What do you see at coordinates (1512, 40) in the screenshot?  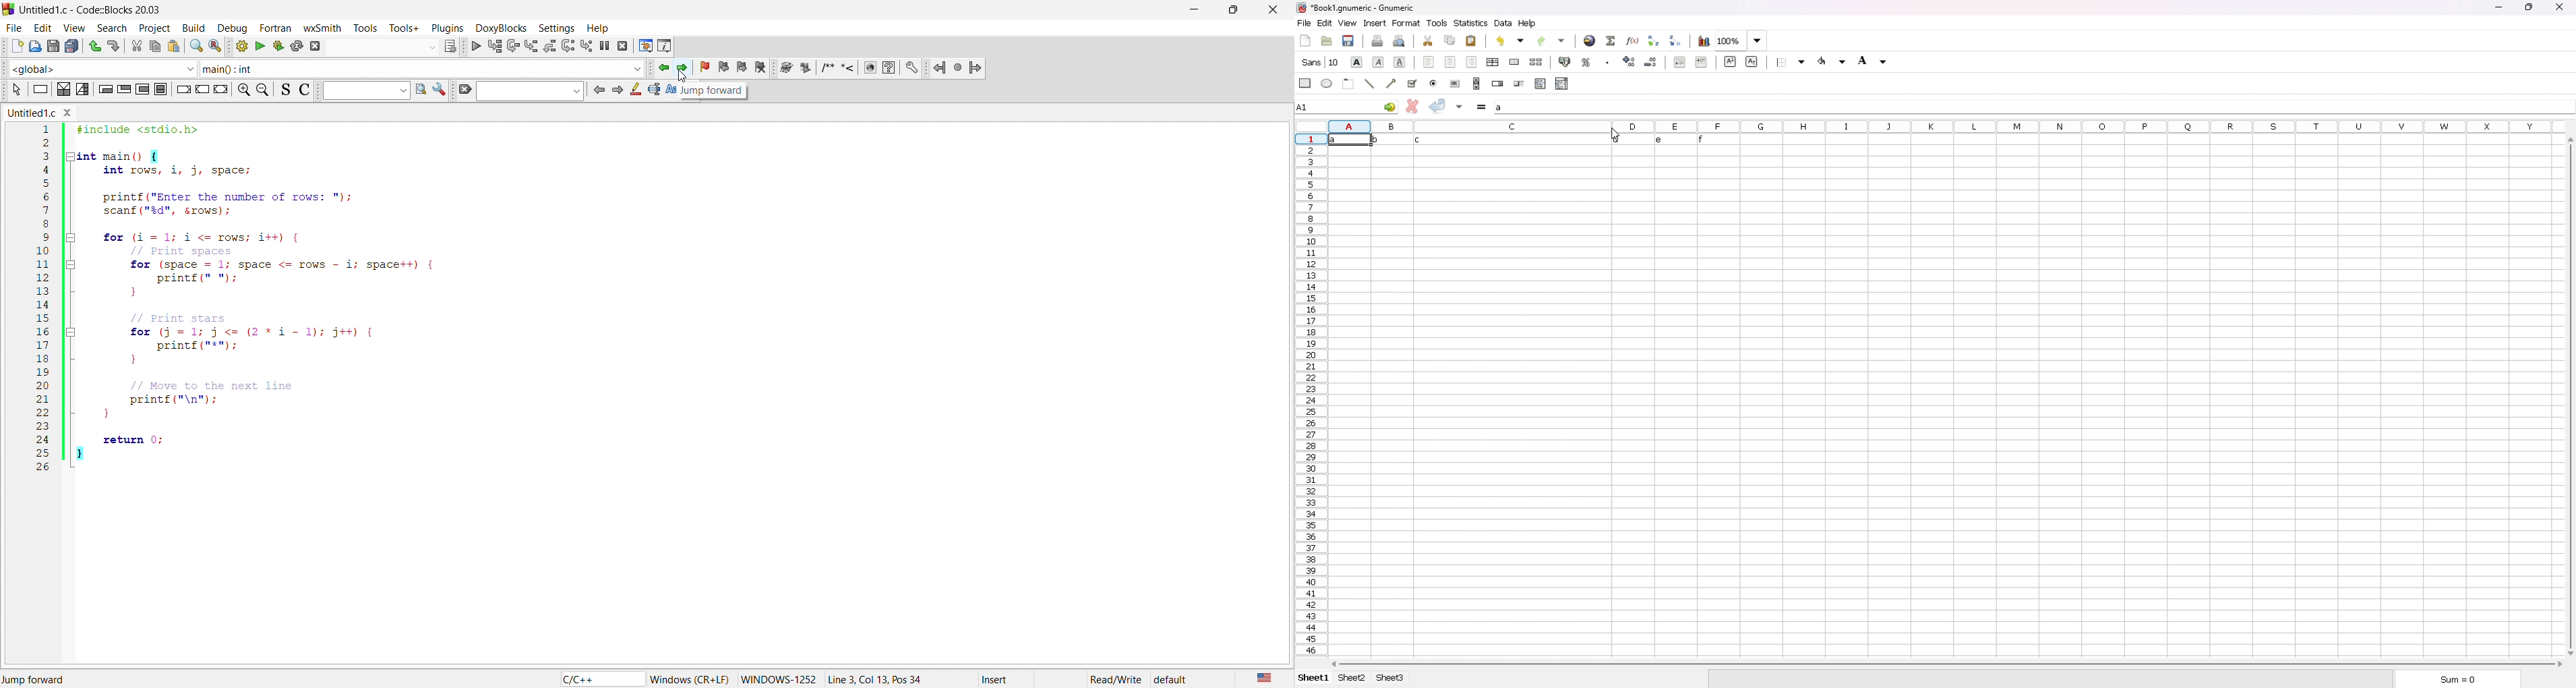 I see `undo` at bounding box center [1512, 40].